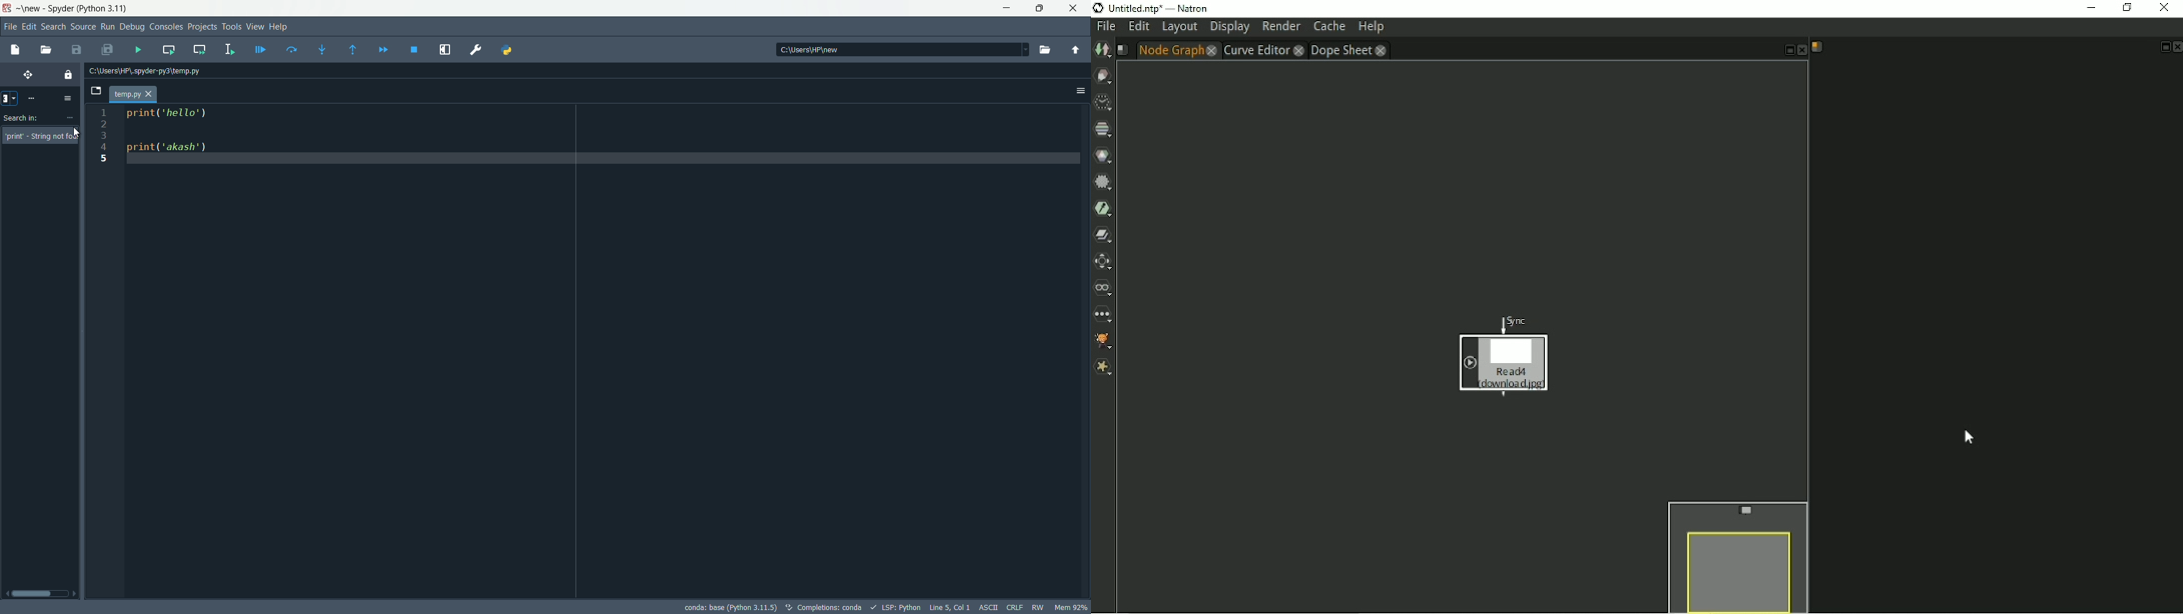 The height and width of the screenshot is (616, 2184). What do you see at coordinates (26, 77) in the screenshot?
I see `move` at bounding box center [26, 77].